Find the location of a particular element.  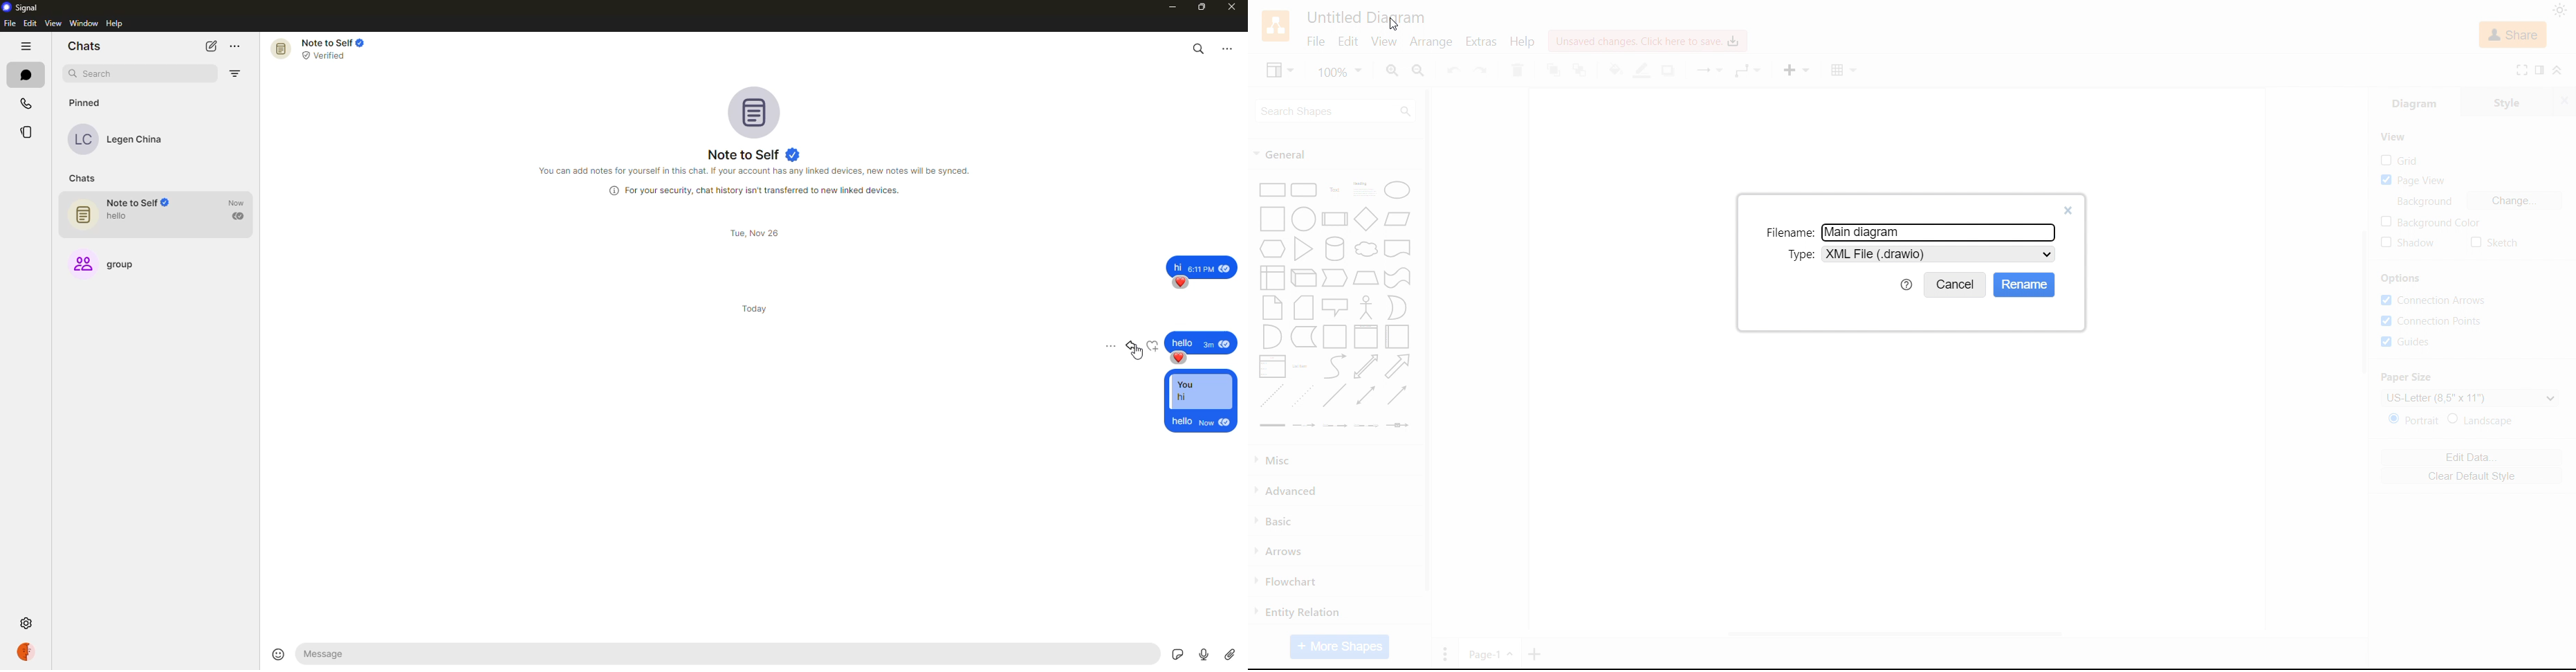

Untitled diagram  is located at coordinates (1365, 17).